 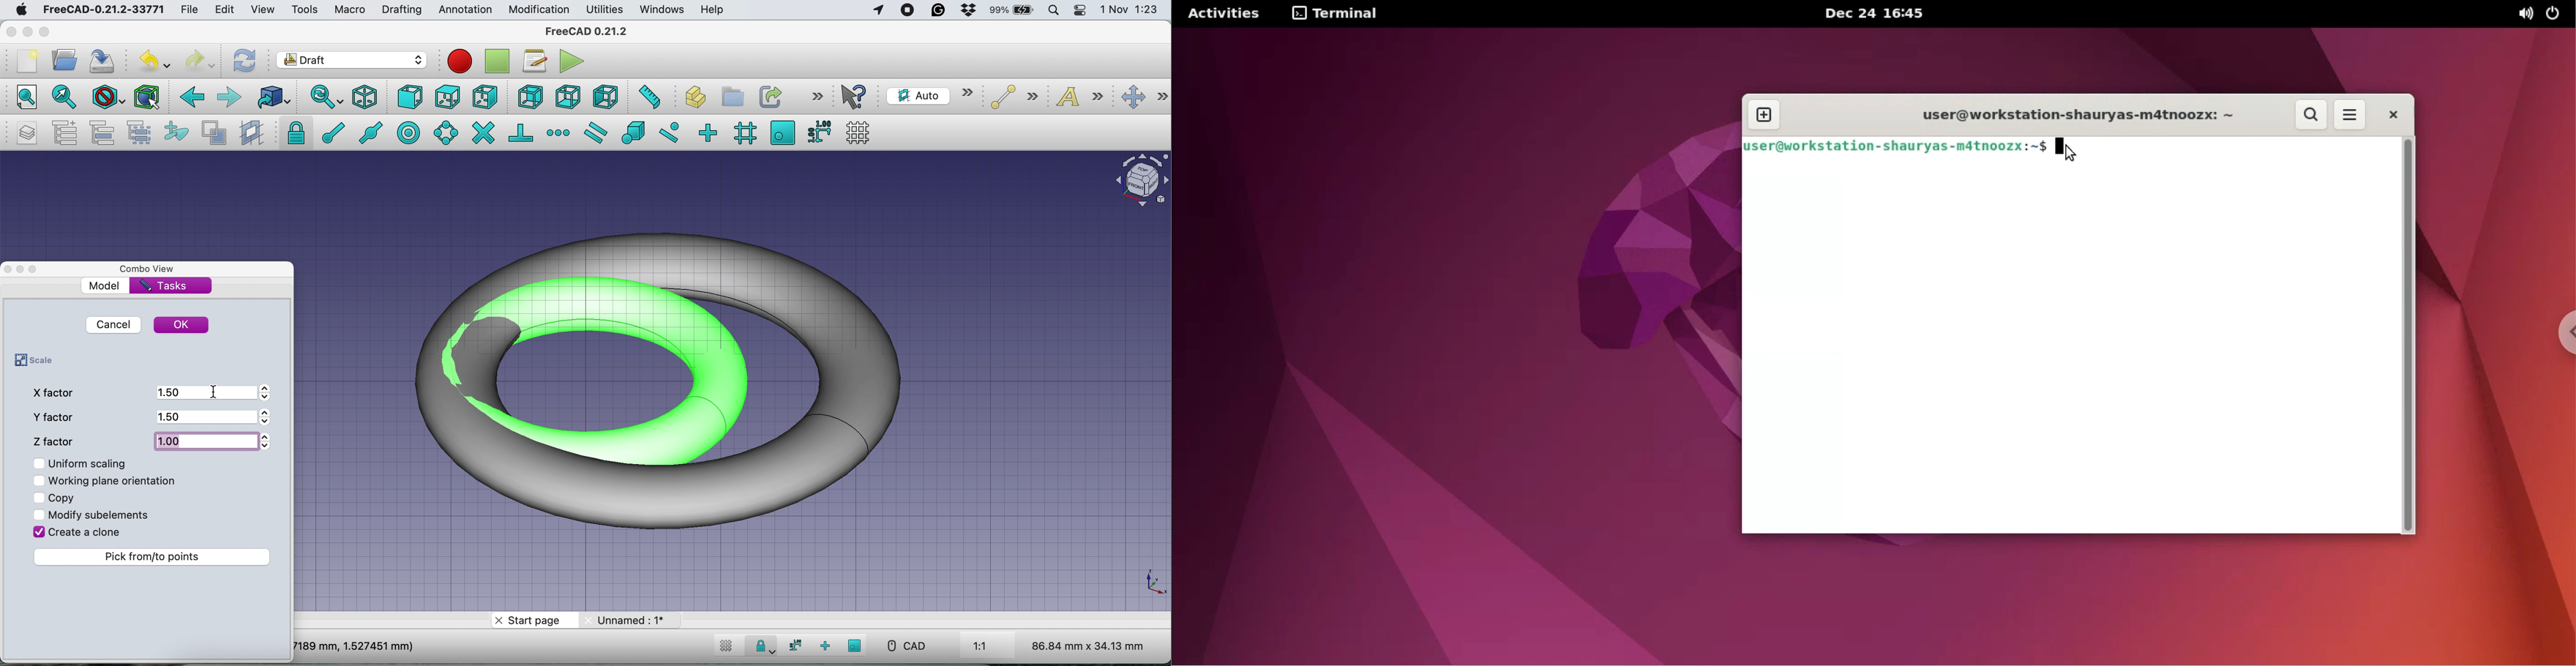 I want to click on Snap Lock, so click(x=763, y=645).